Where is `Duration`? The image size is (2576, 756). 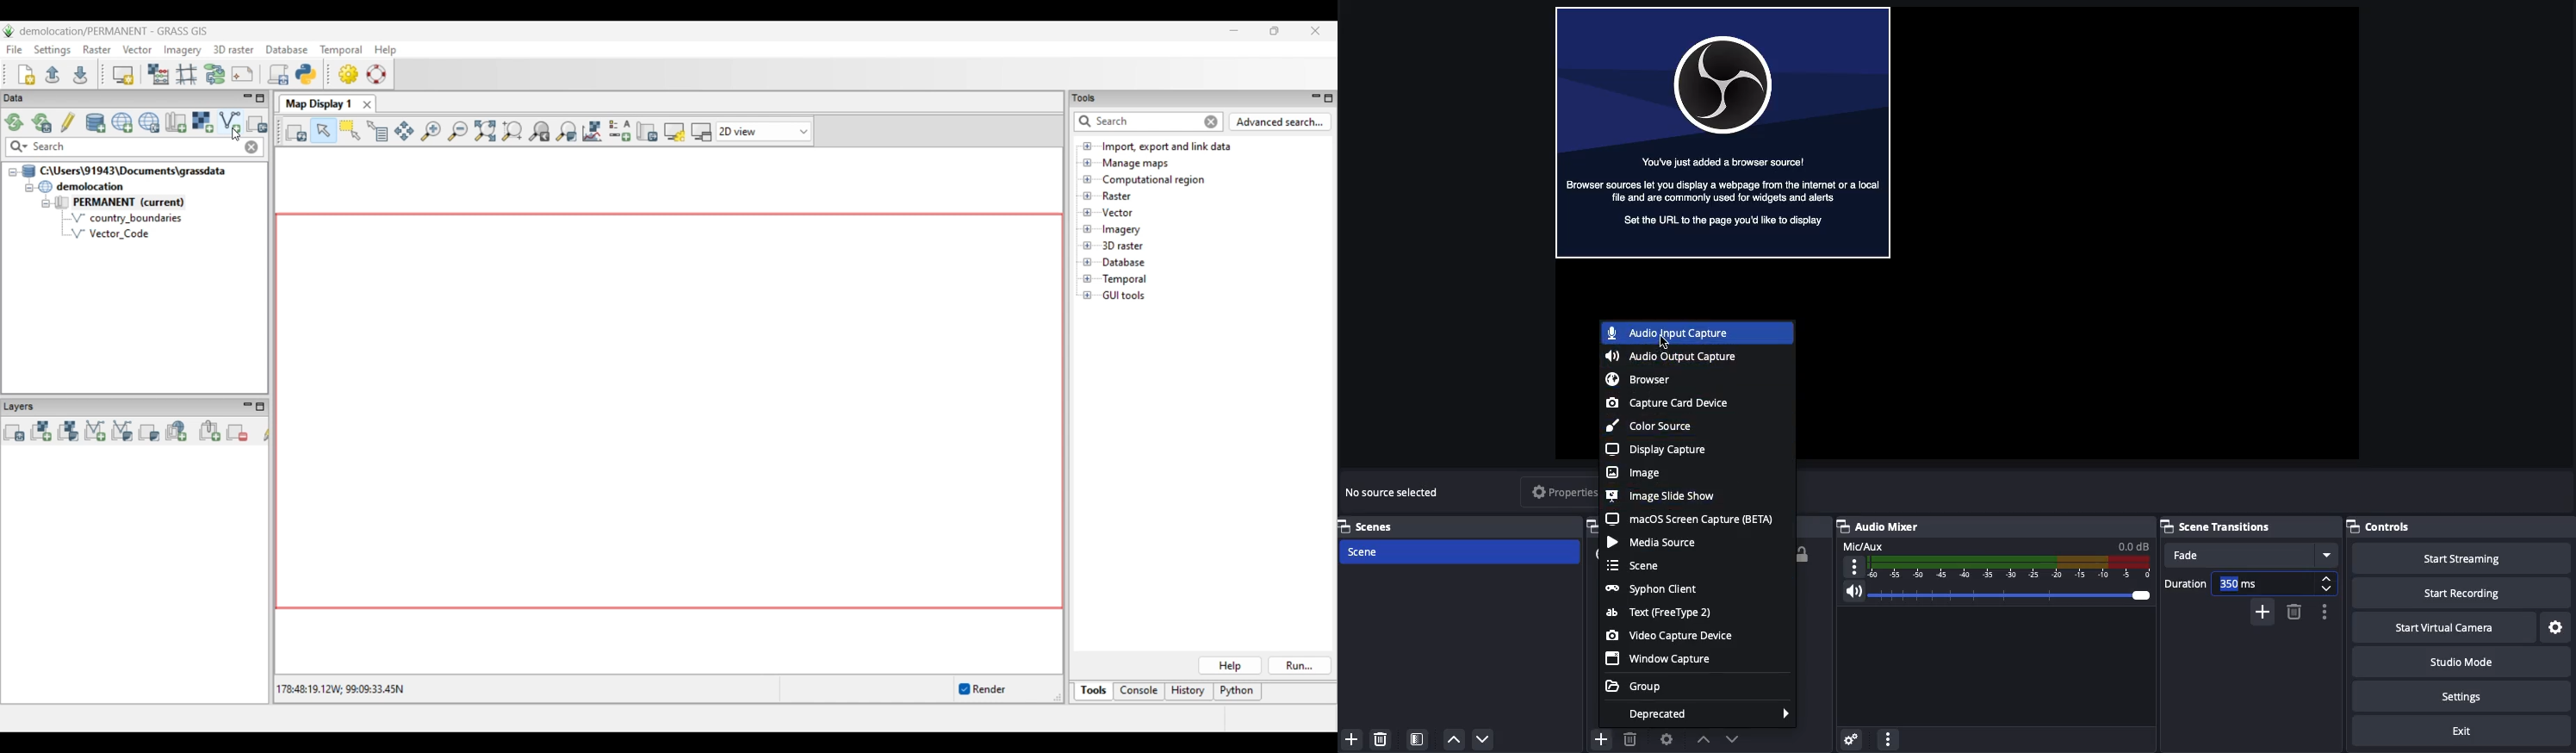
Duration is located at coordinates (2249, 584).